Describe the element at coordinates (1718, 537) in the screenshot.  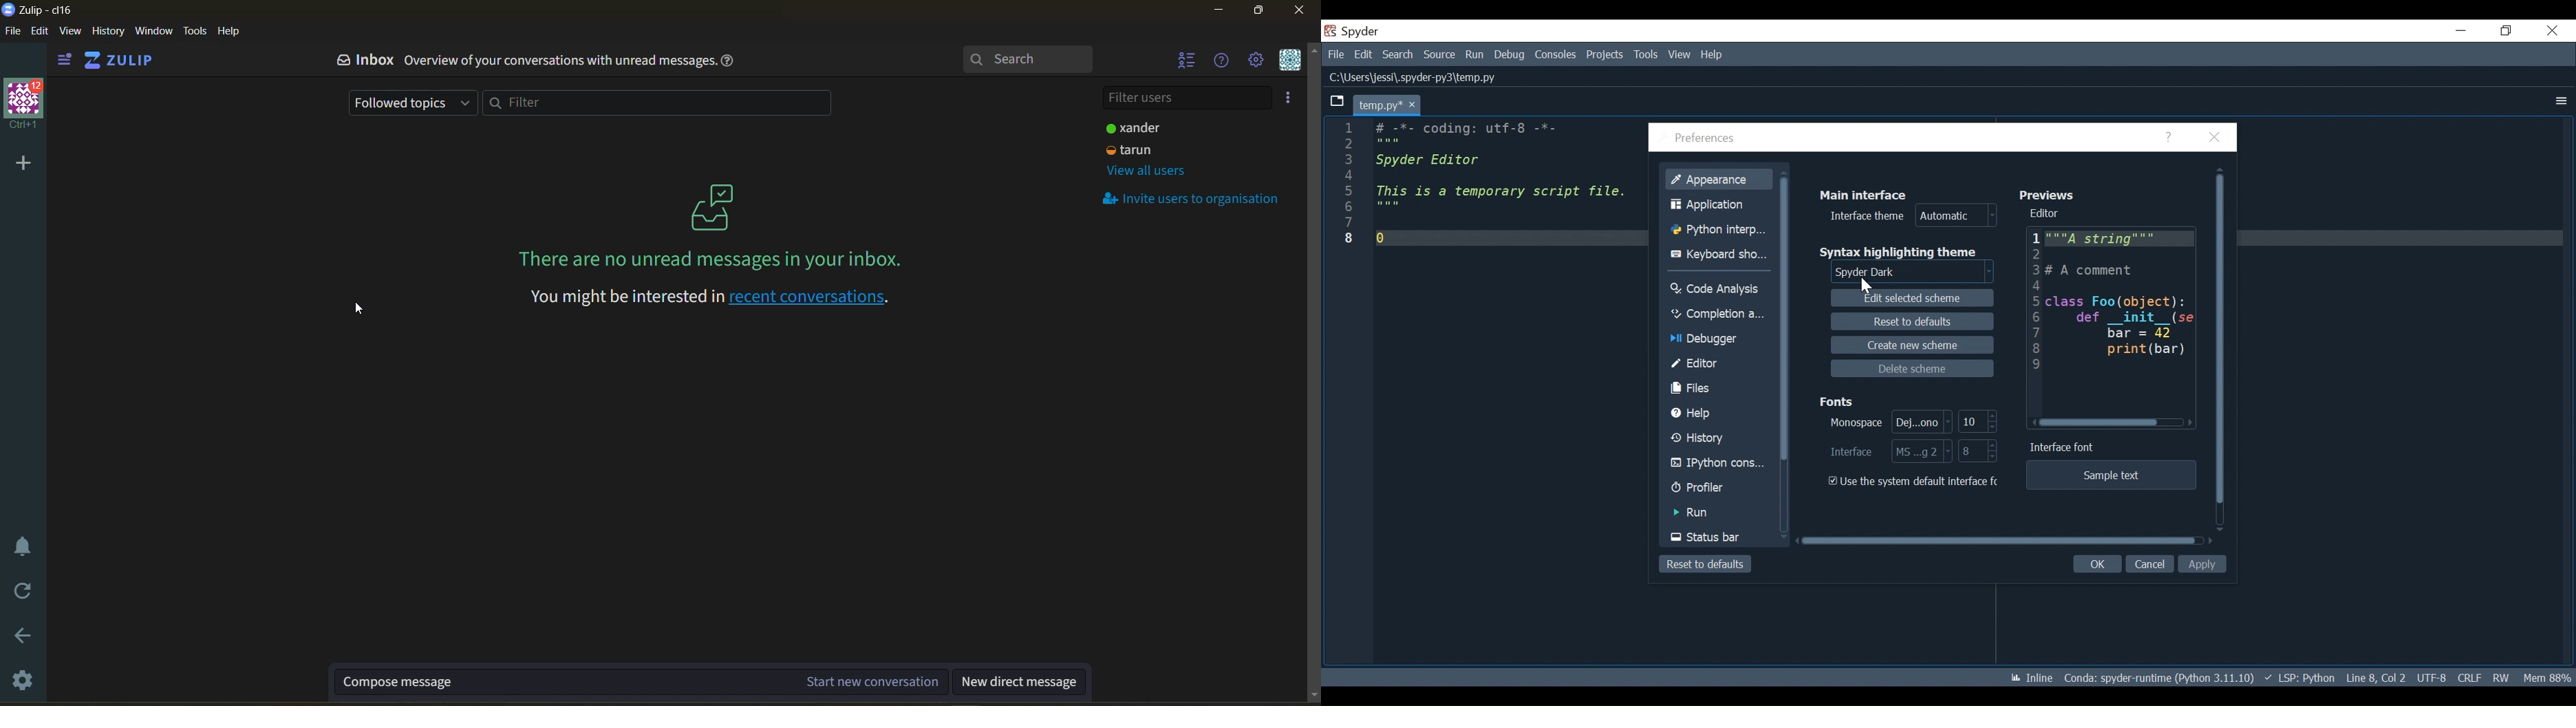
I see `Status Bar` at that location.